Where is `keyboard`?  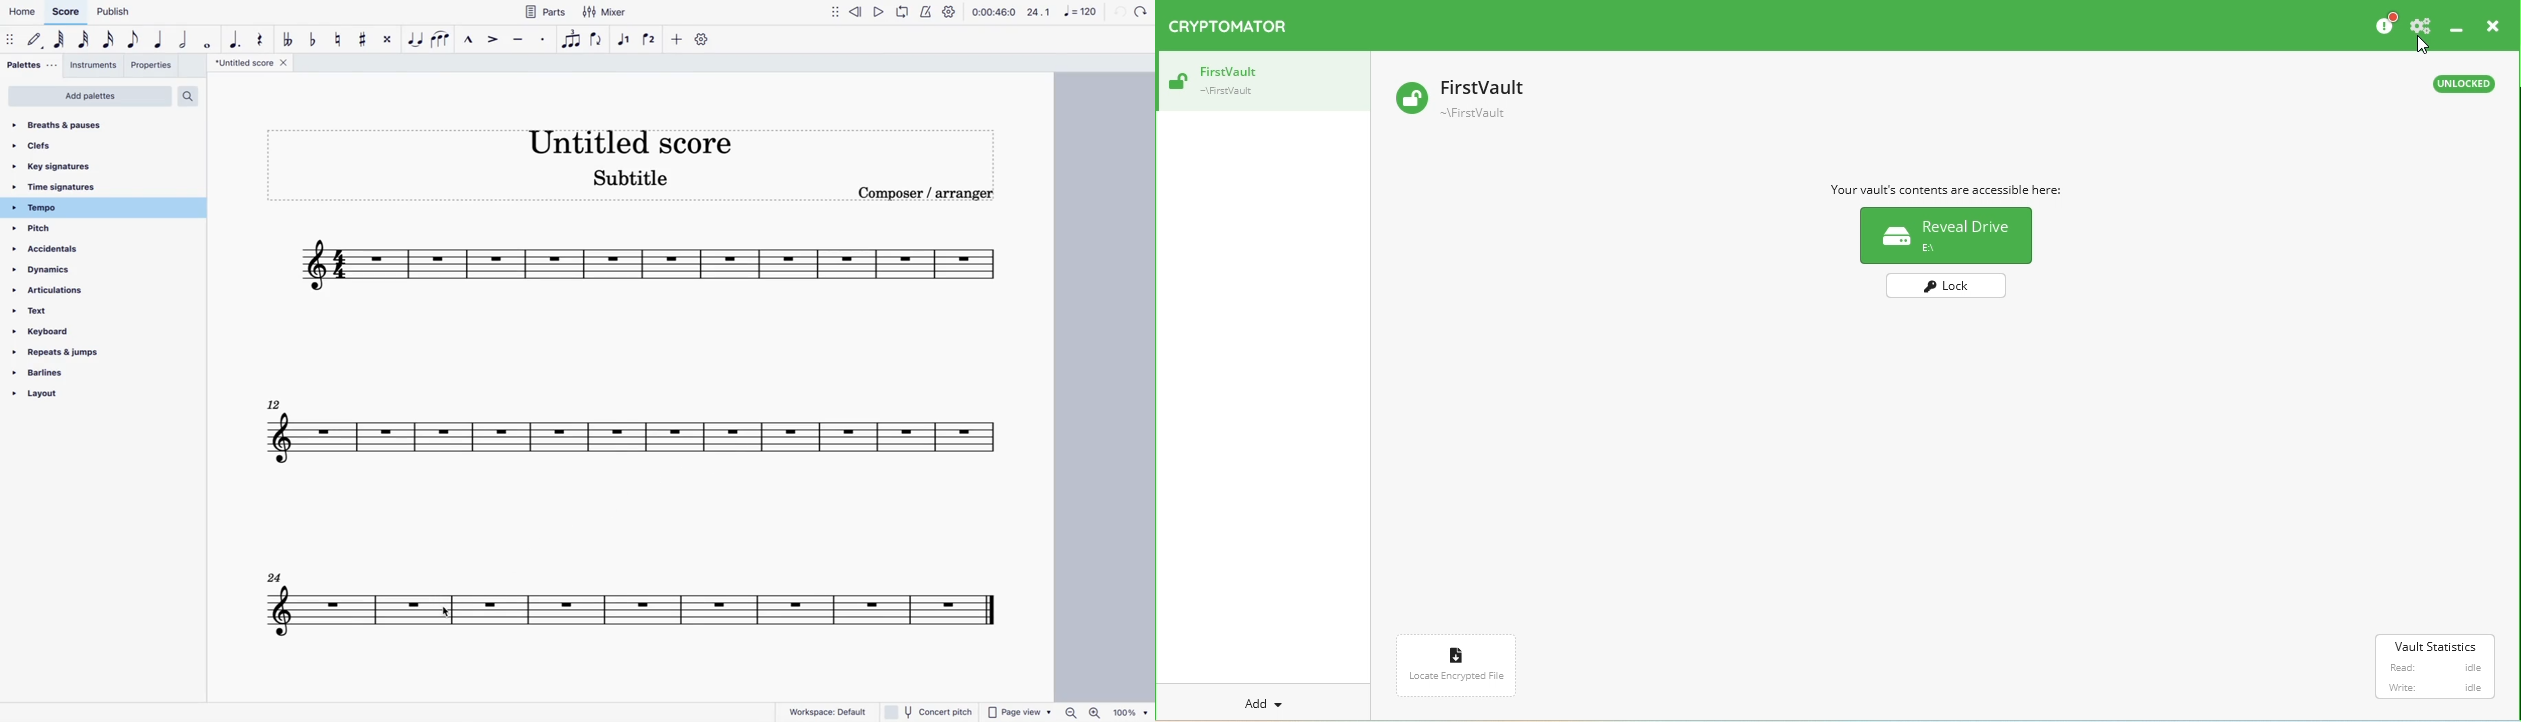 keyboard is located at coordinates (51, 331).